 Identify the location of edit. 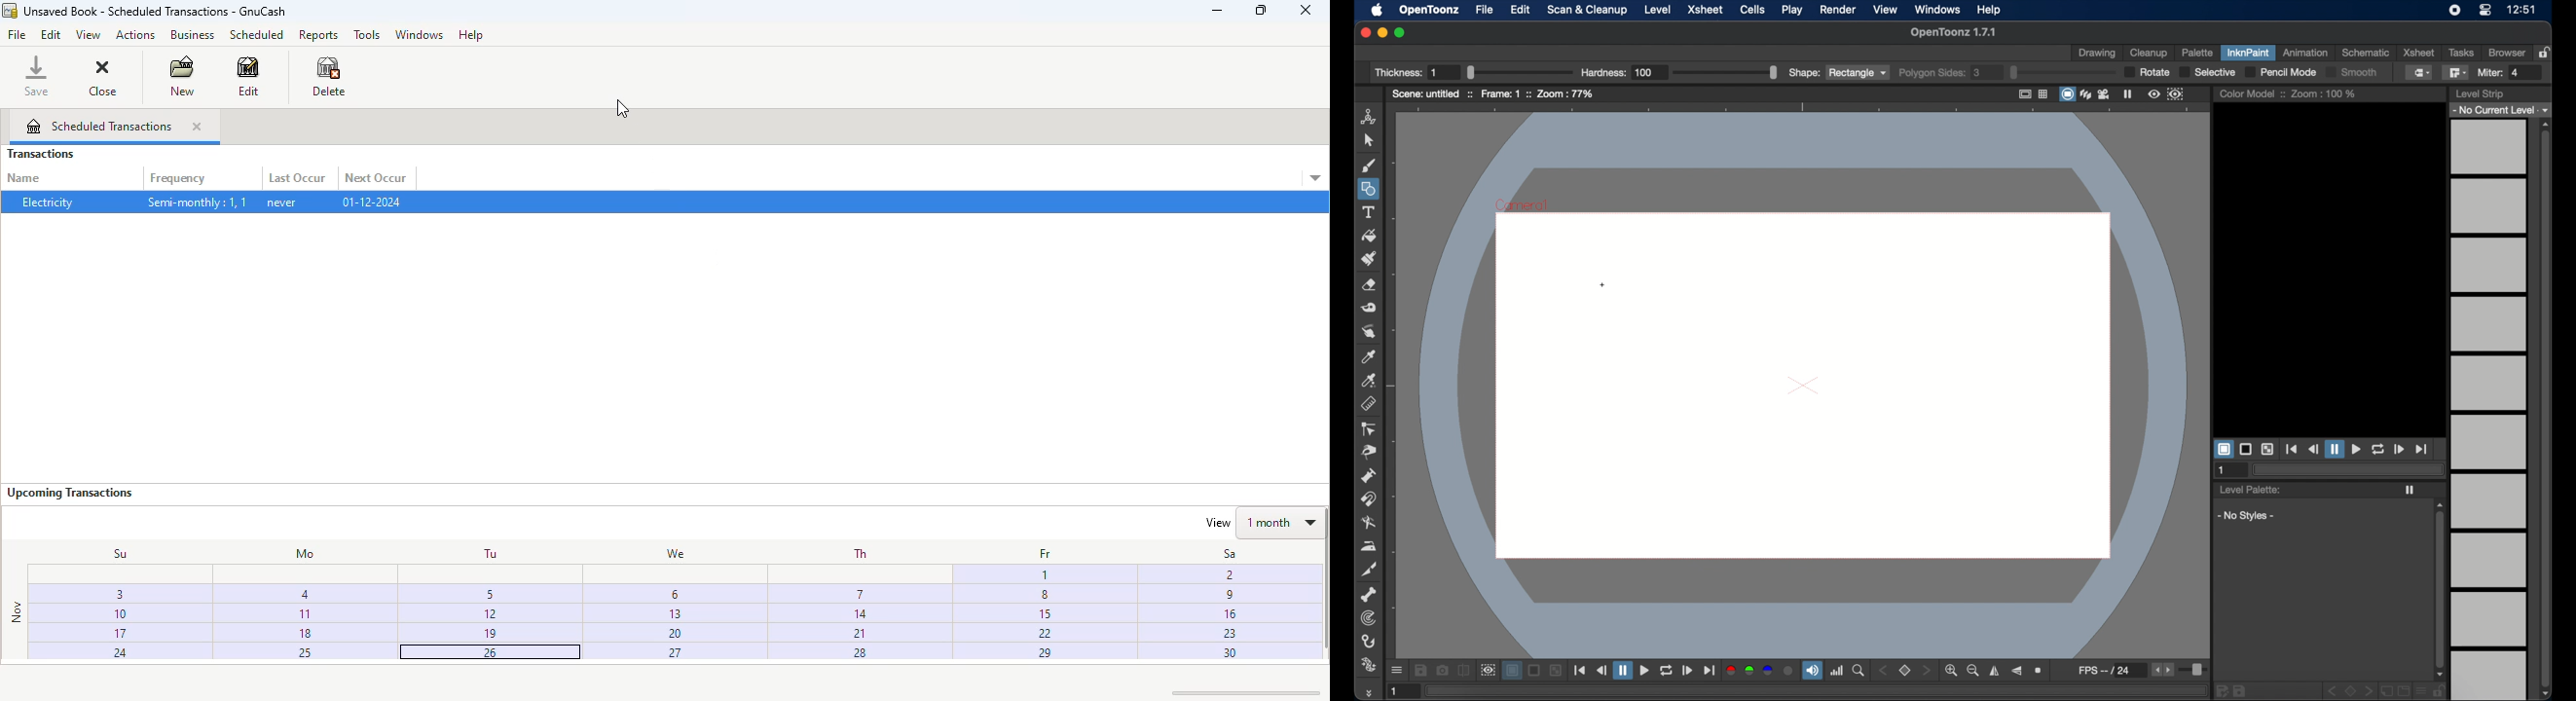
(1521, 9).